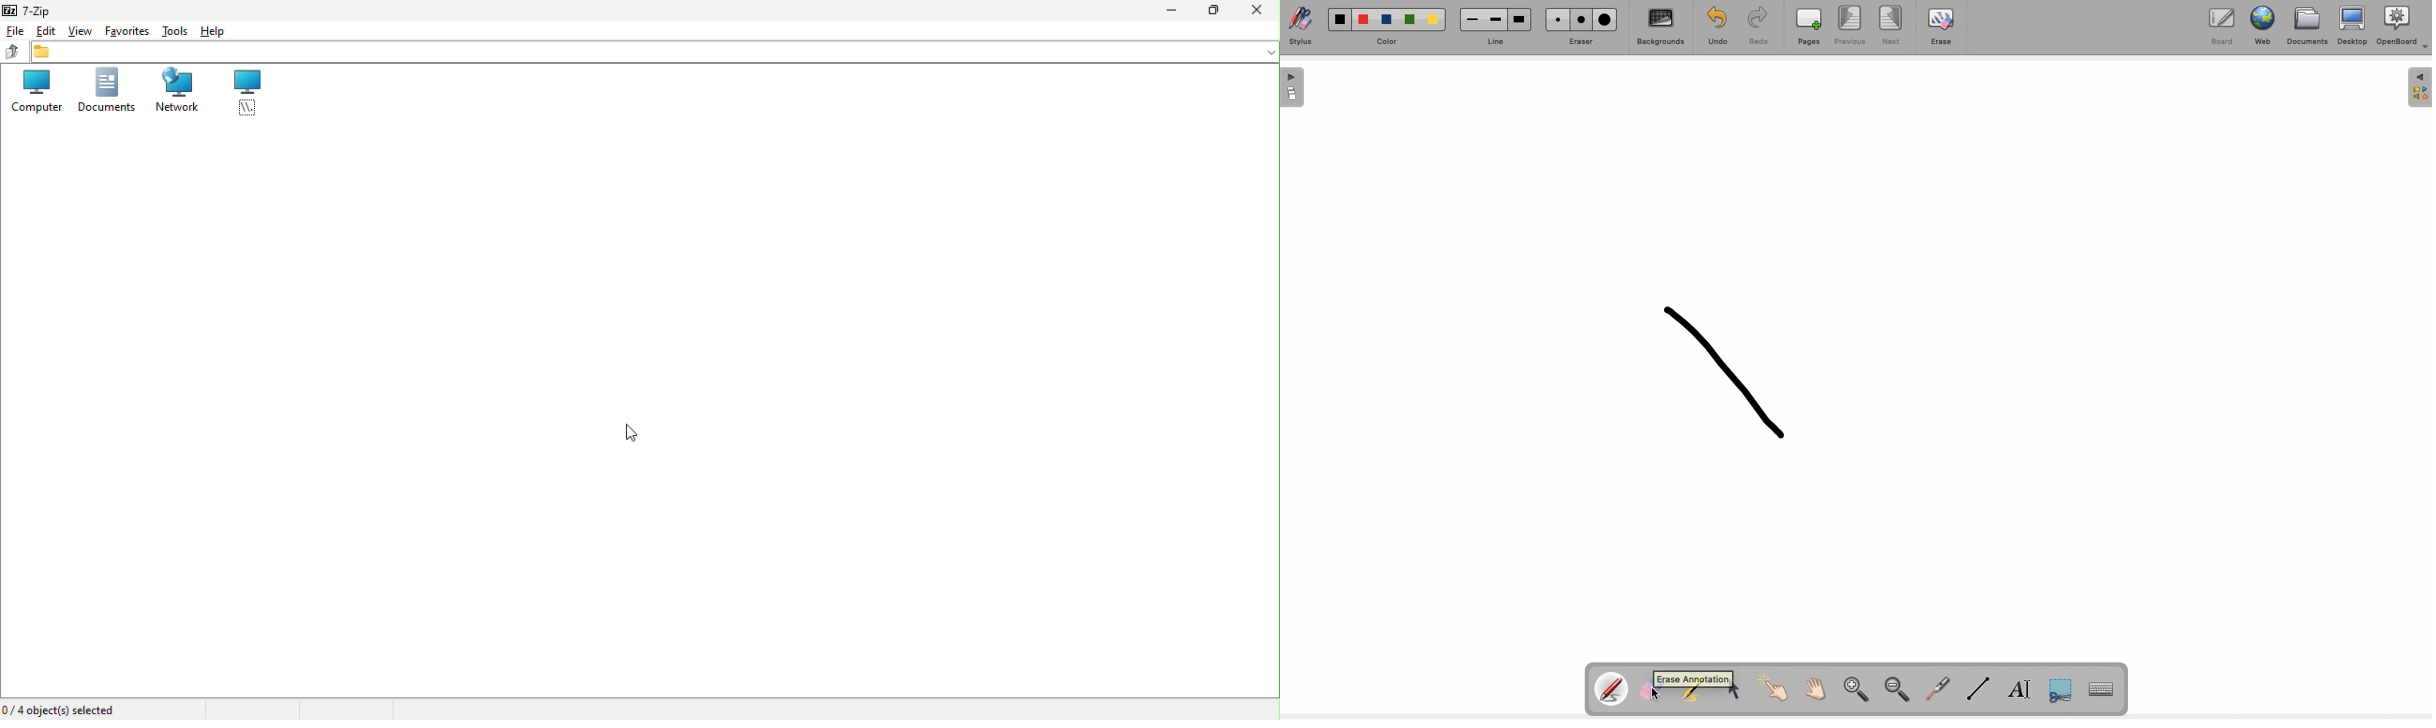 The width and height of the screenshot is (2436, 728). I want to click on Next, so click(1892, 25).